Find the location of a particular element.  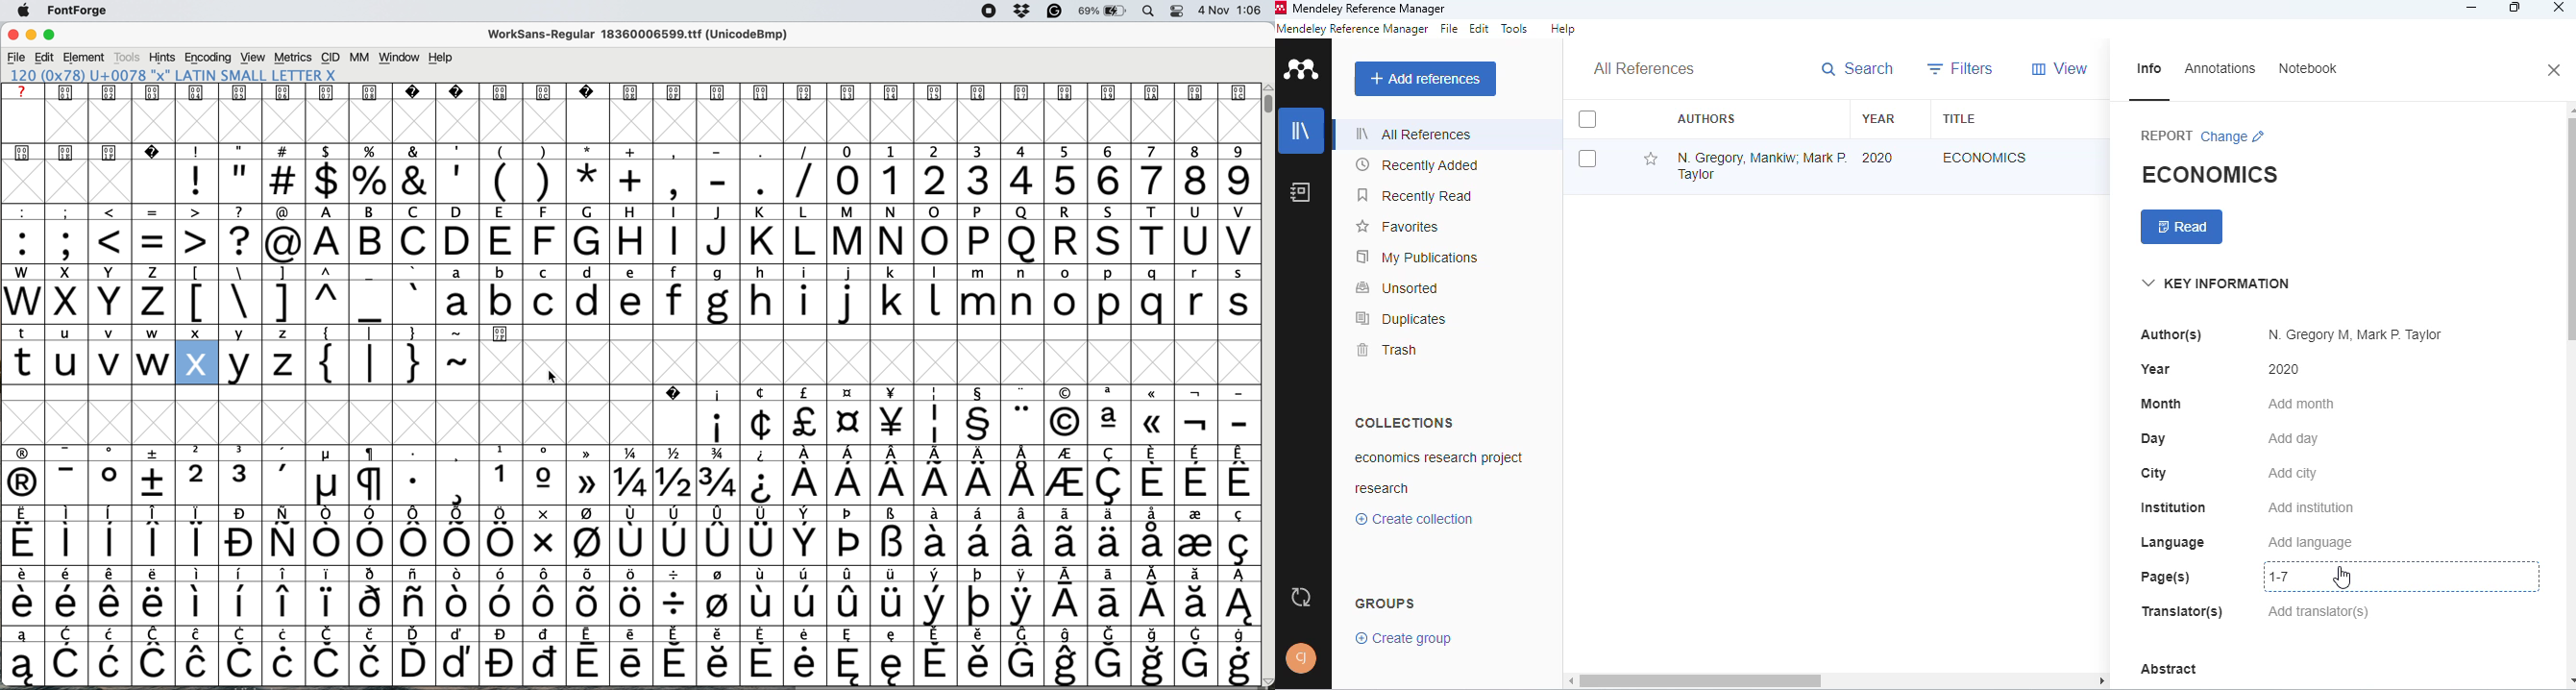

select is located at coordinates (1588, 160).